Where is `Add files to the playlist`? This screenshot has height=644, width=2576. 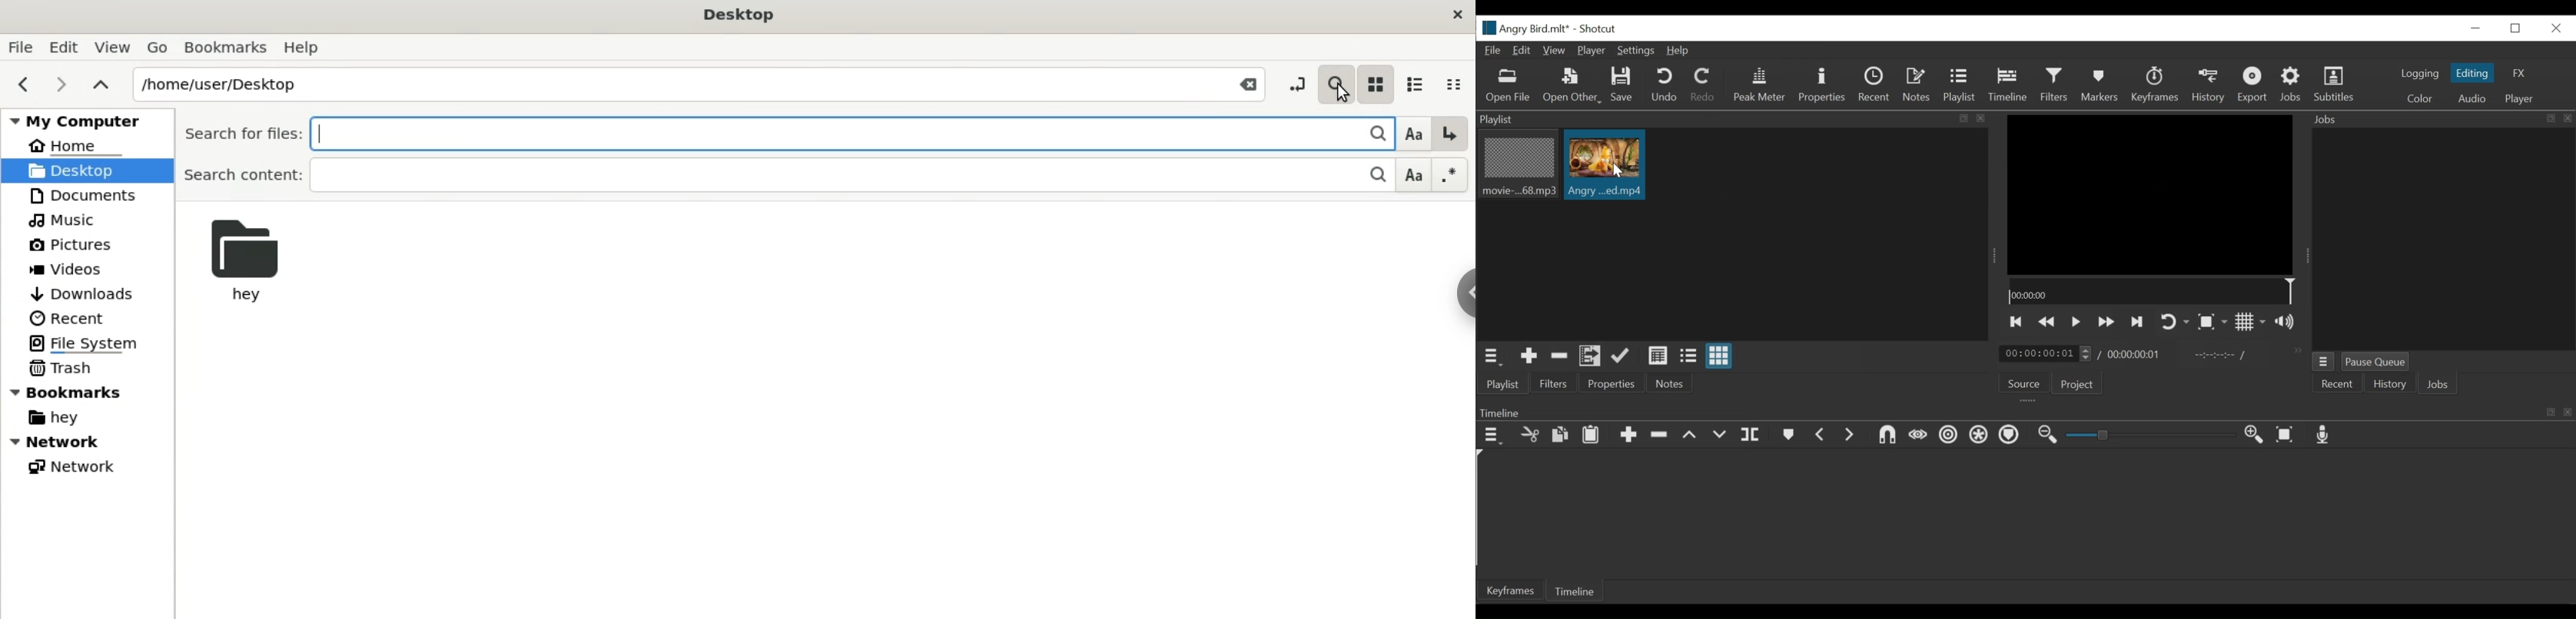 Add files to the playlist is located at coordinates (1590, 357).